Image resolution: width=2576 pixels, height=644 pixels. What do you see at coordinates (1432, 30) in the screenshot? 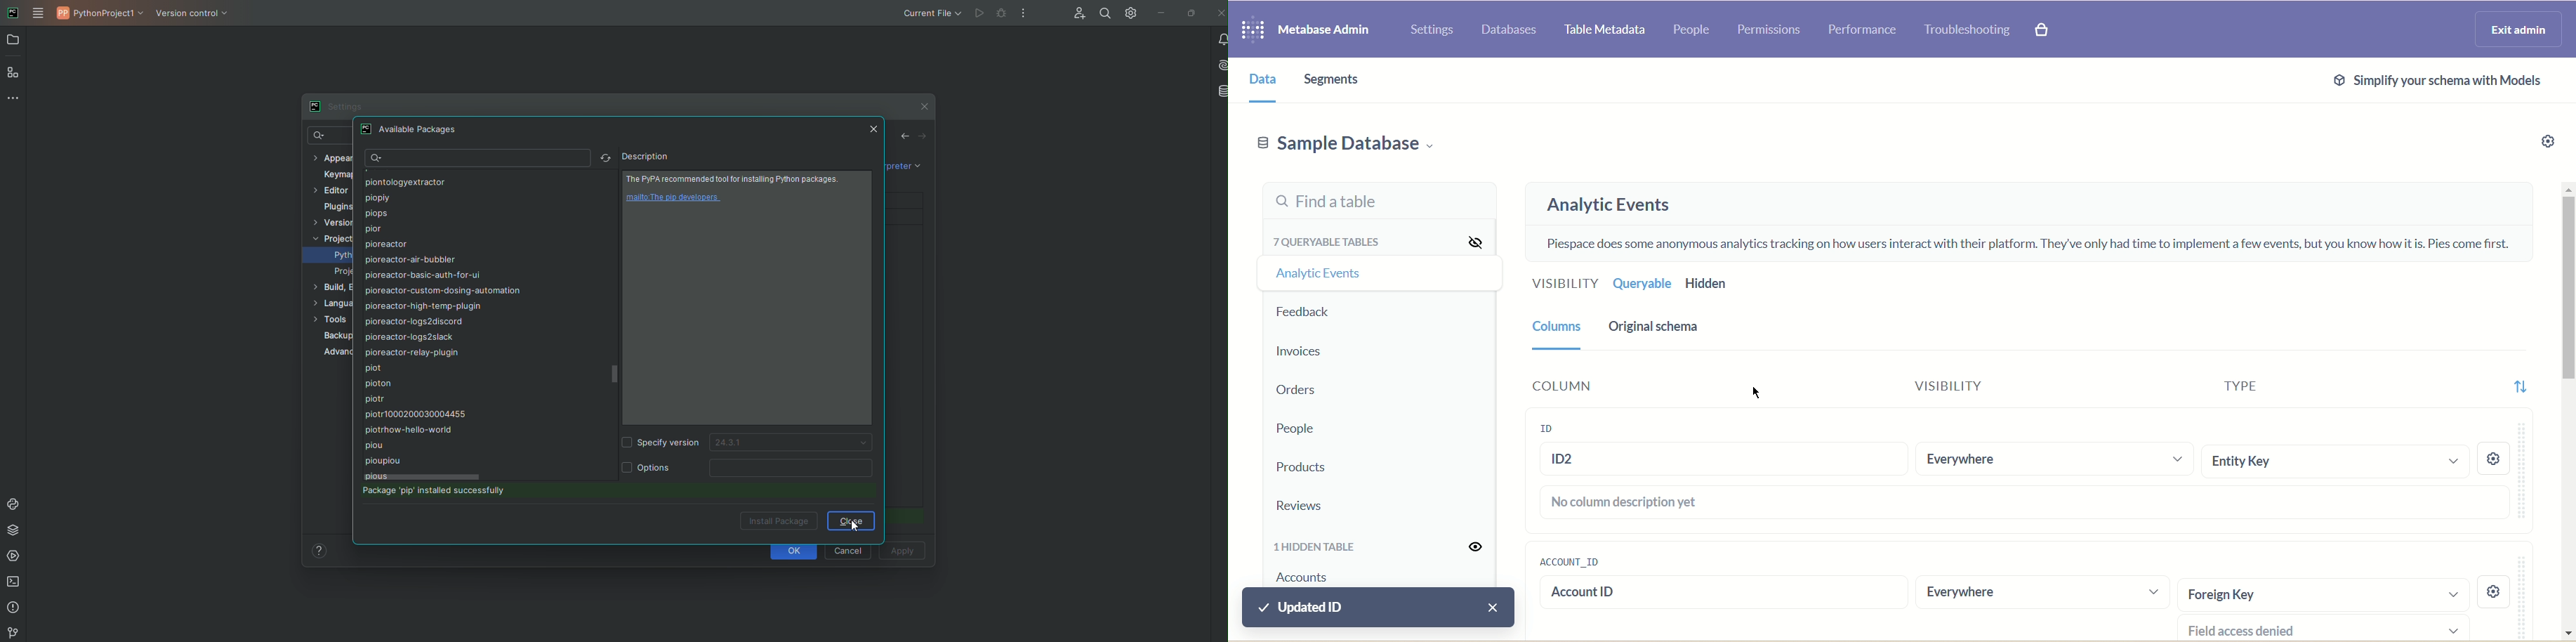
I see `Settings` at bounding box center [1432, 30].